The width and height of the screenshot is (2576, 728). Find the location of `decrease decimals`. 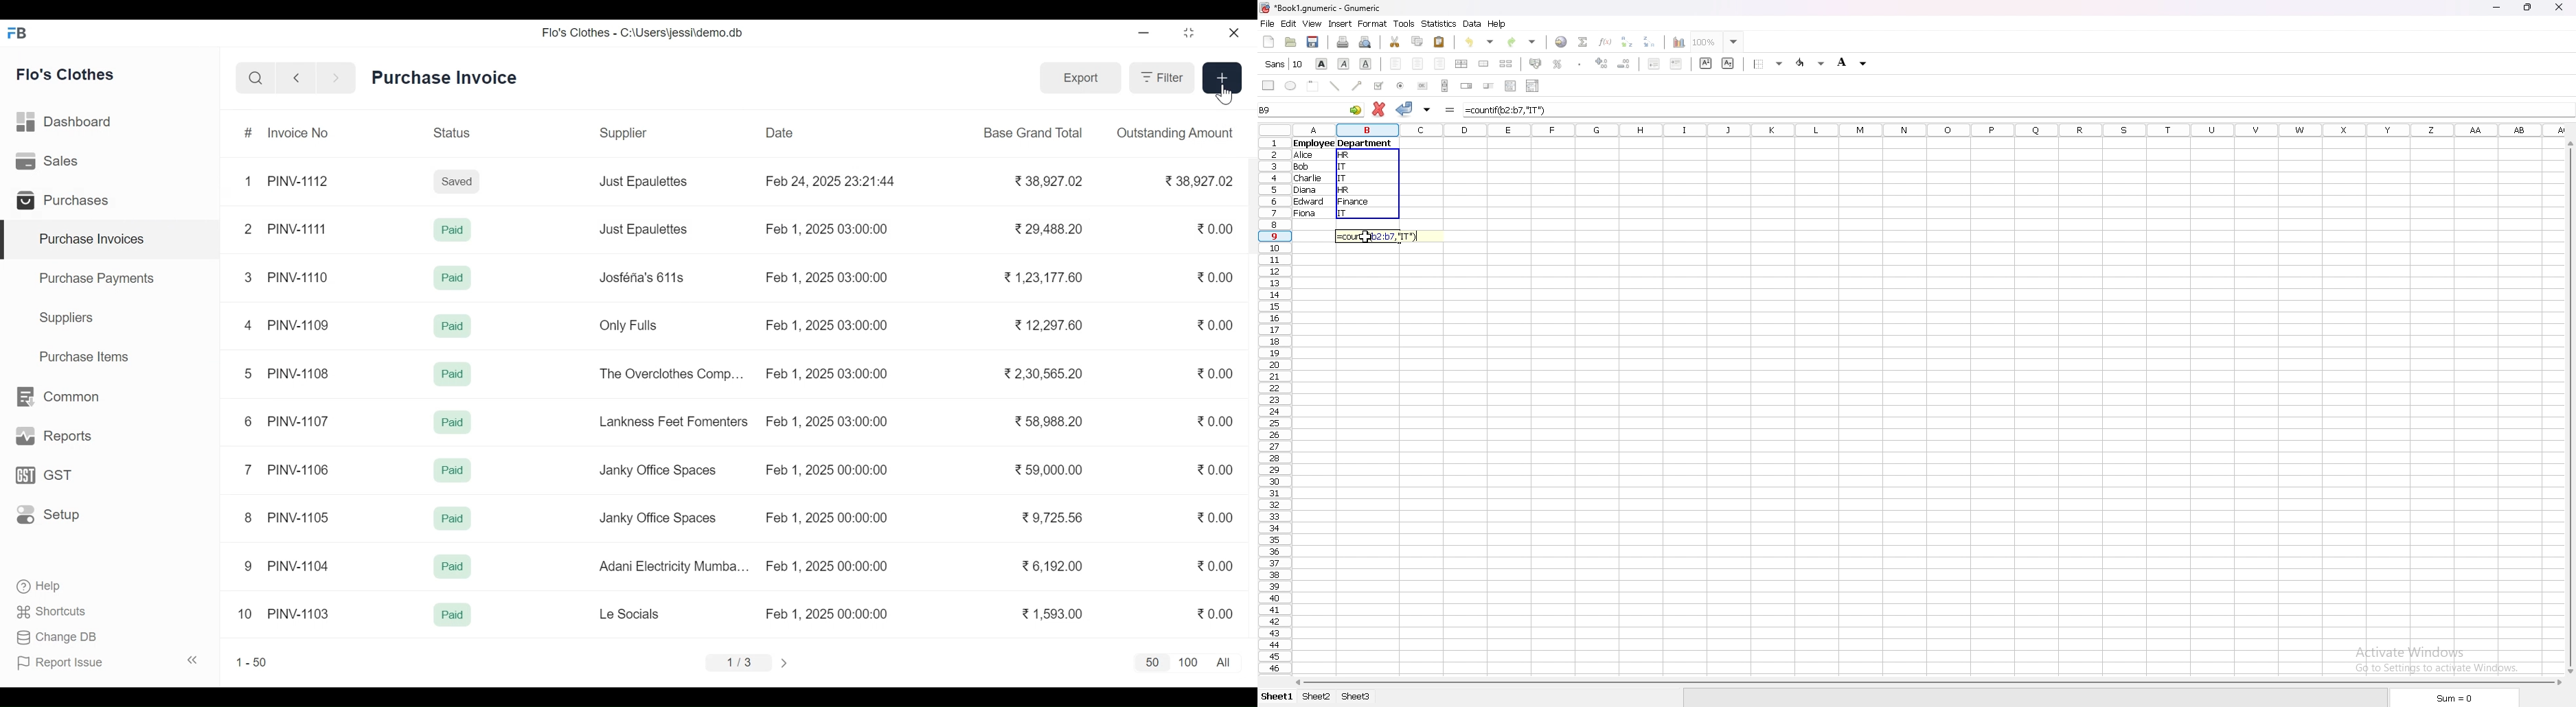

decrease decimals is located at coordinates (1625, 64).